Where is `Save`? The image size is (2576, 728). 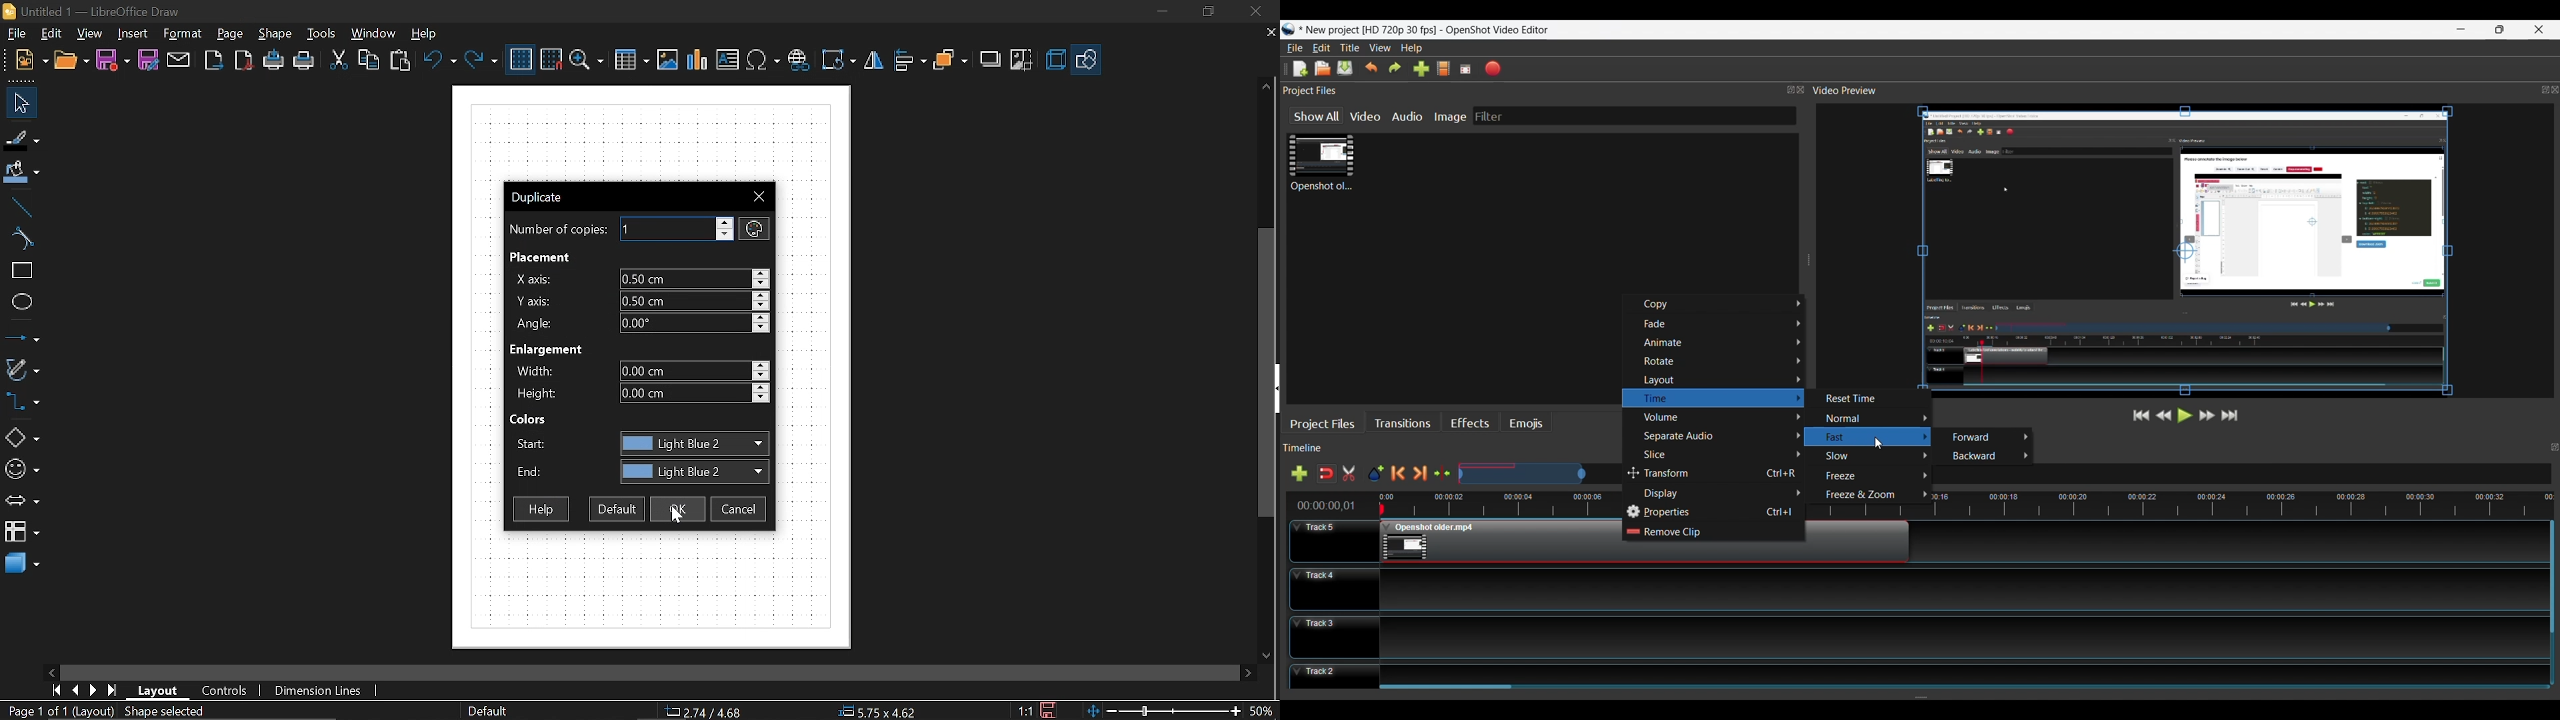 Save is located at coordinates (113, 61).